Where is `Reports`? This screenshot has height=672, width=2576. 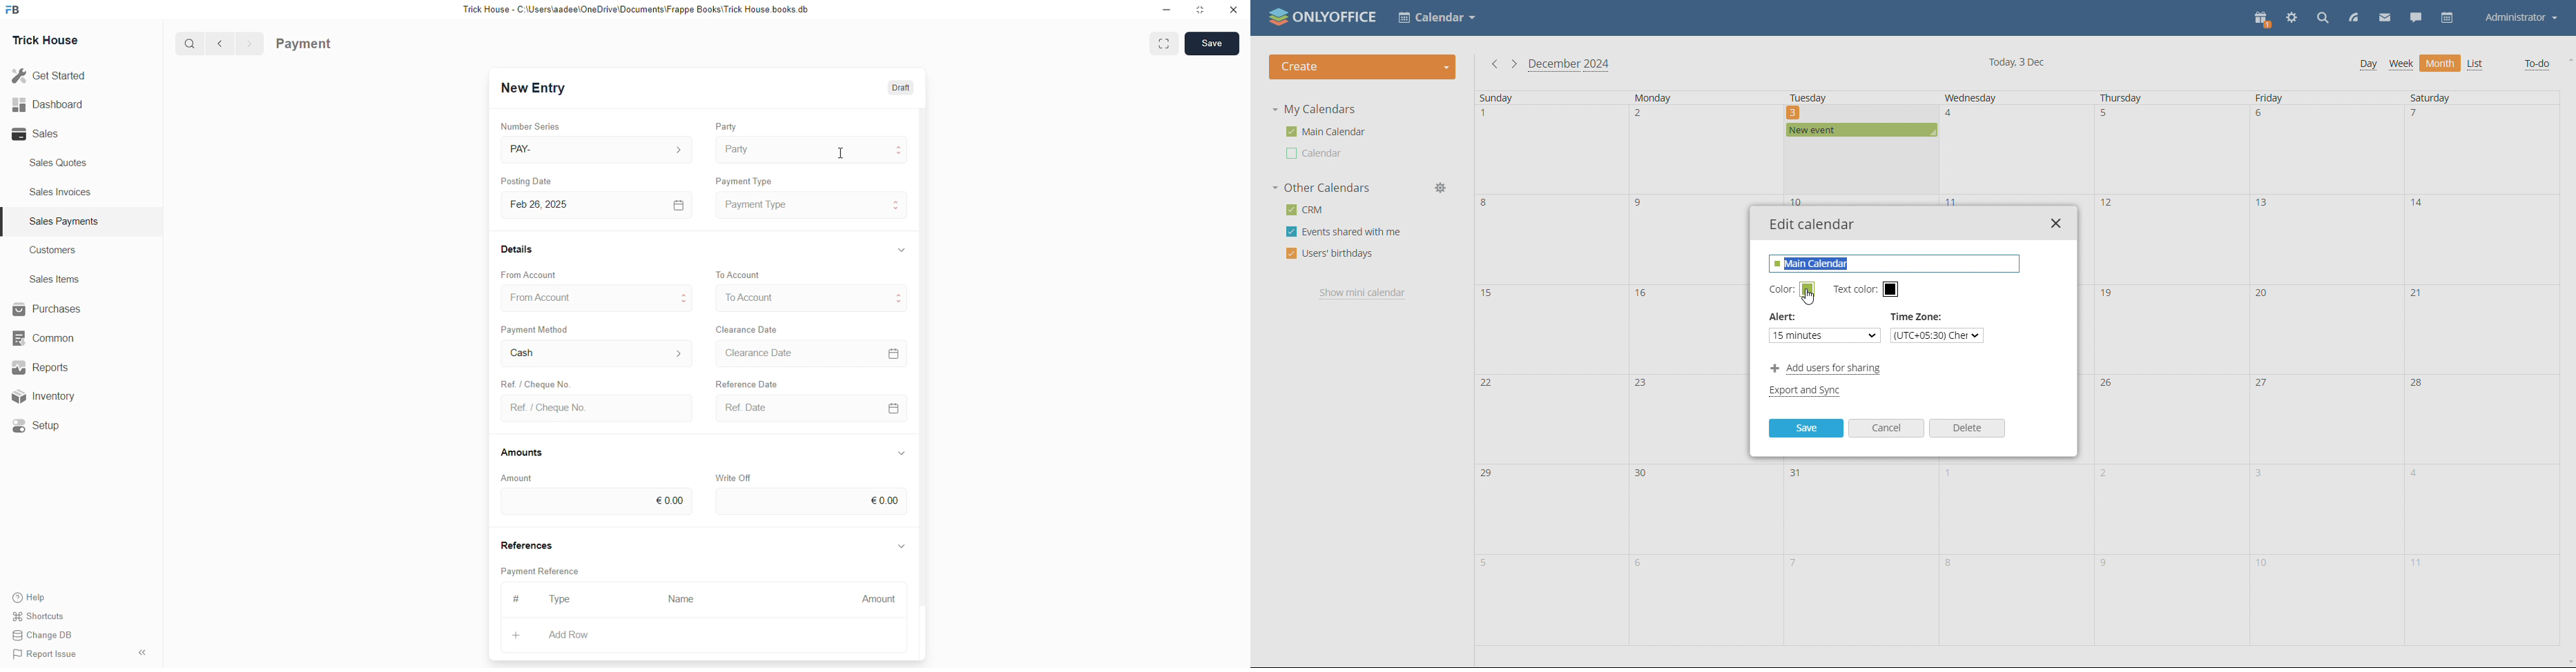 Reports is located at coordinates (49, 367).